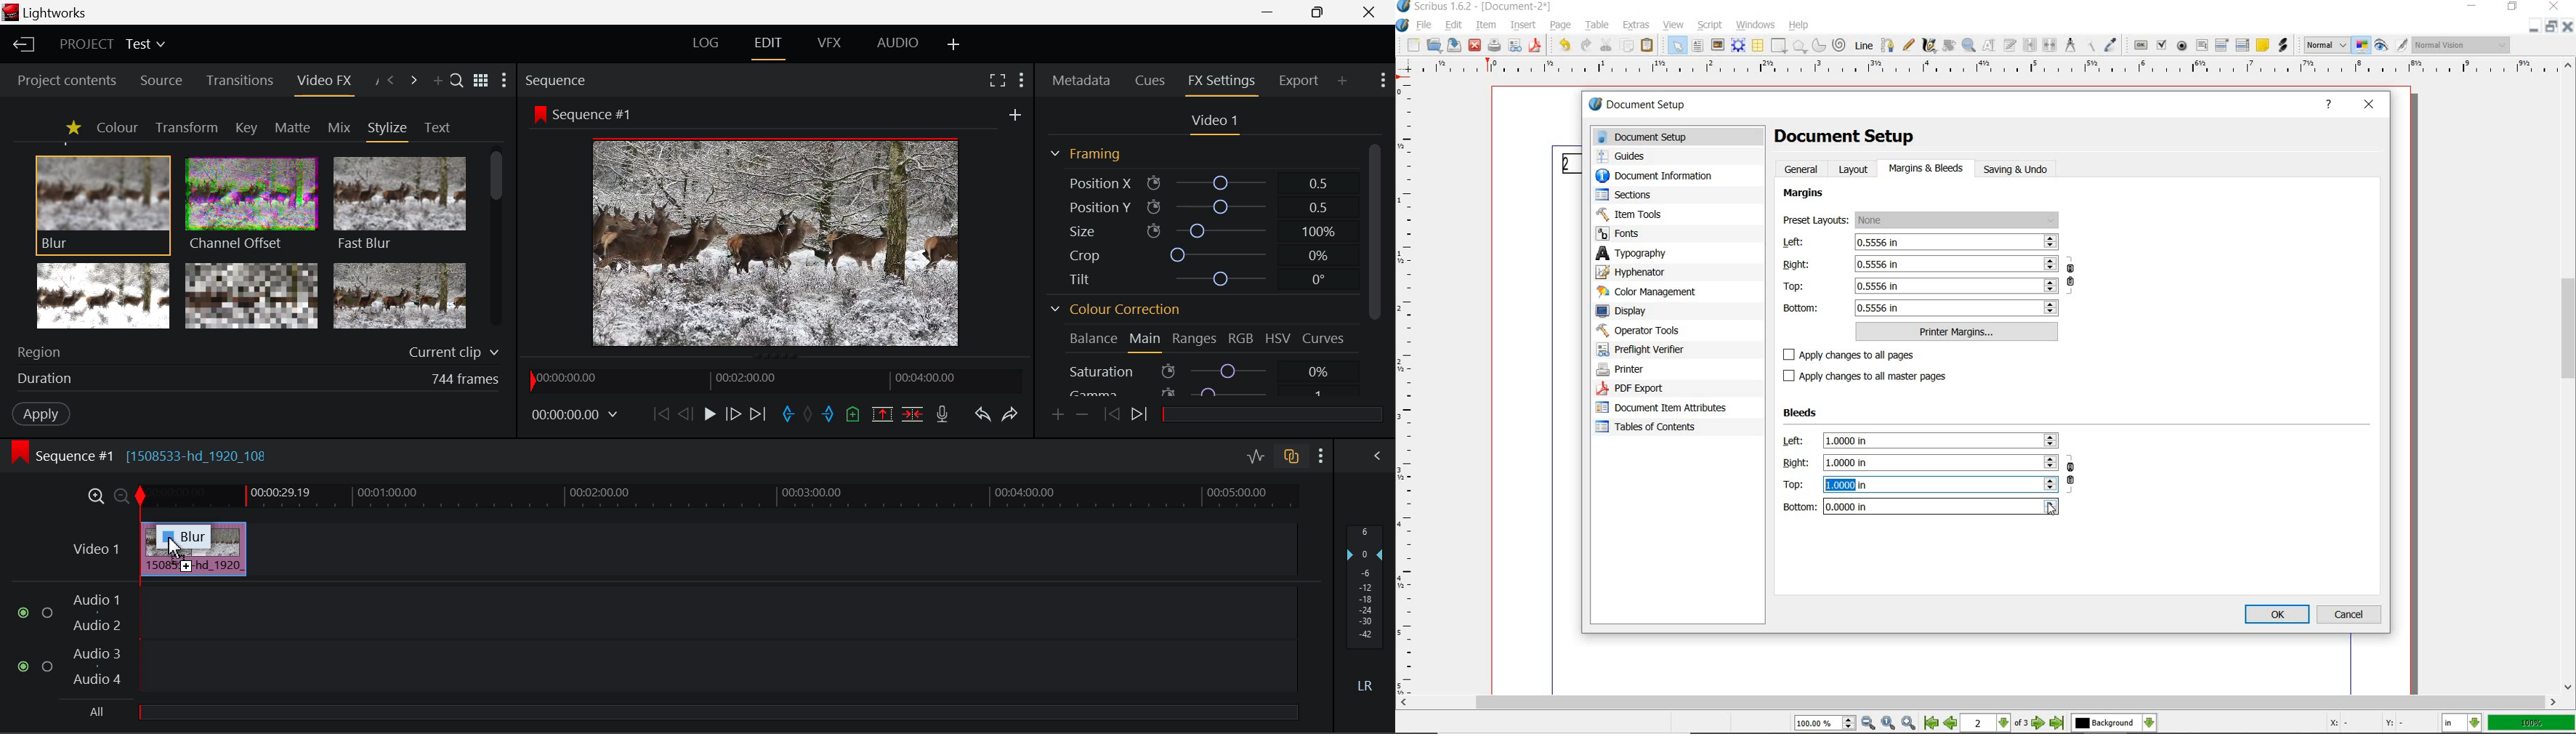  What do you see at coordinates (1299, 78) in the screenshot?
I see `Export` at bounding box center [1299, 78].